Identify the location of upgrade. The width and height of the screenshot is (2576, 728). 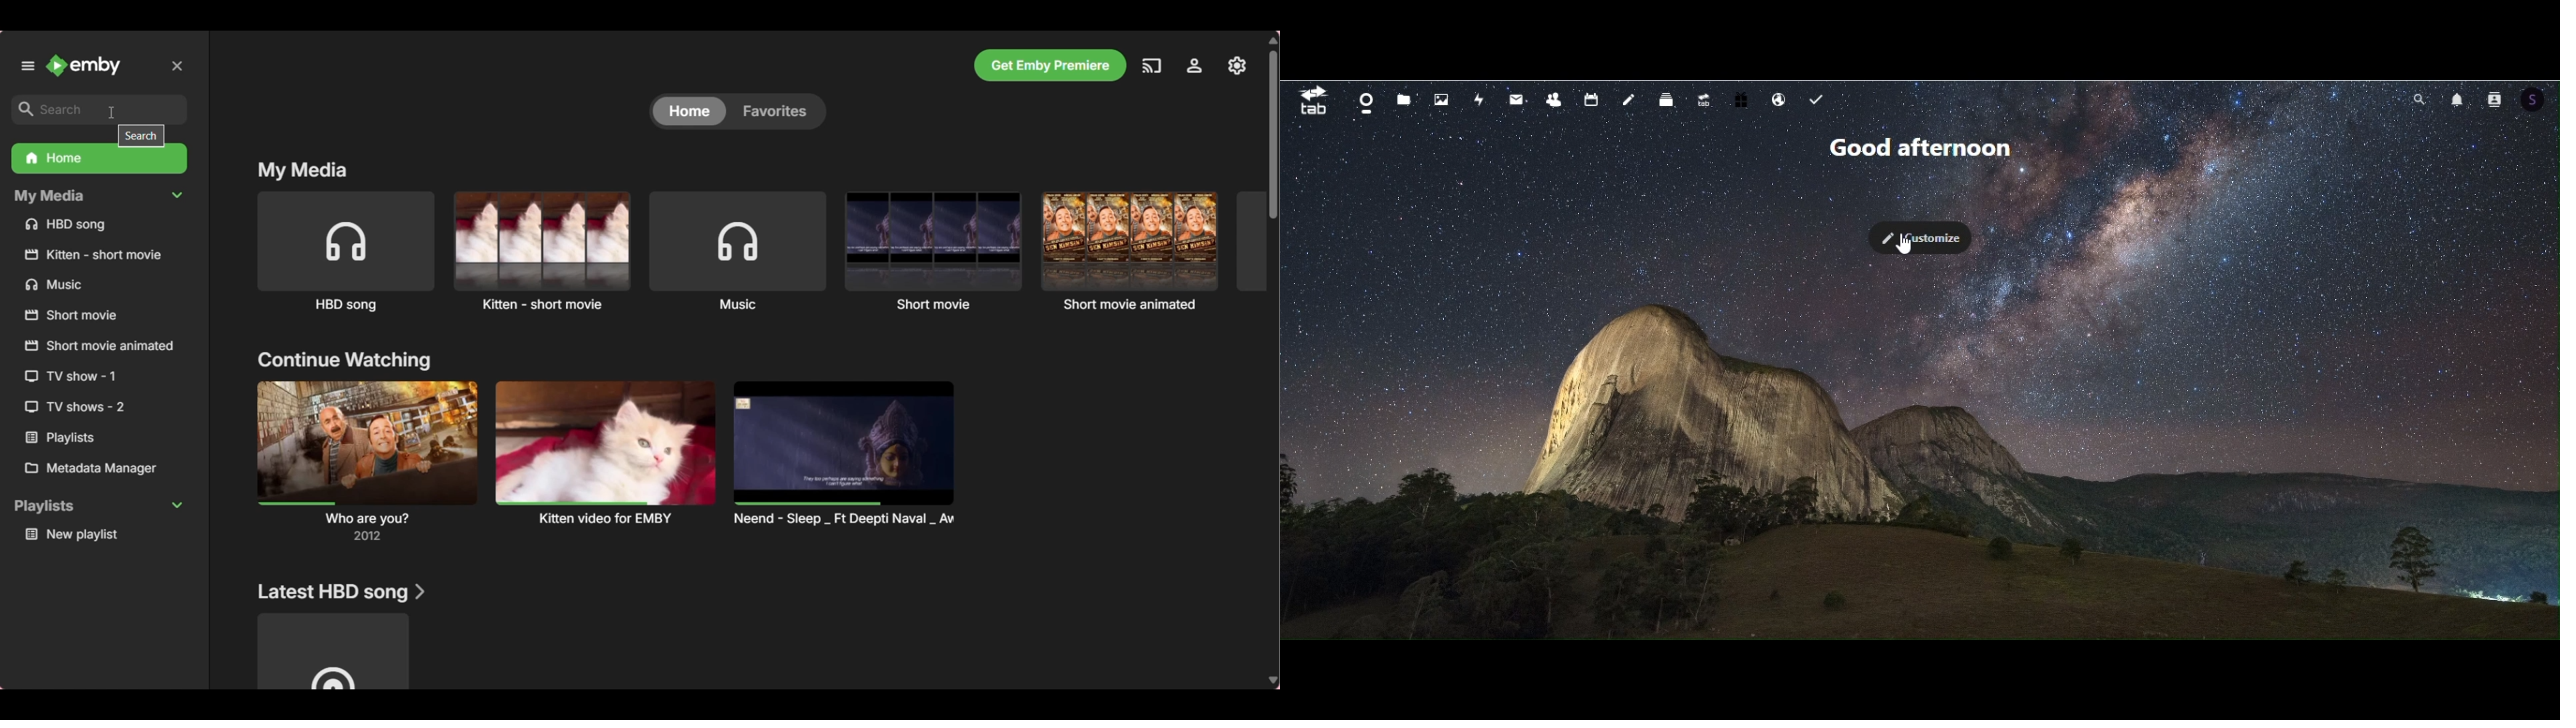
(1706, 97).